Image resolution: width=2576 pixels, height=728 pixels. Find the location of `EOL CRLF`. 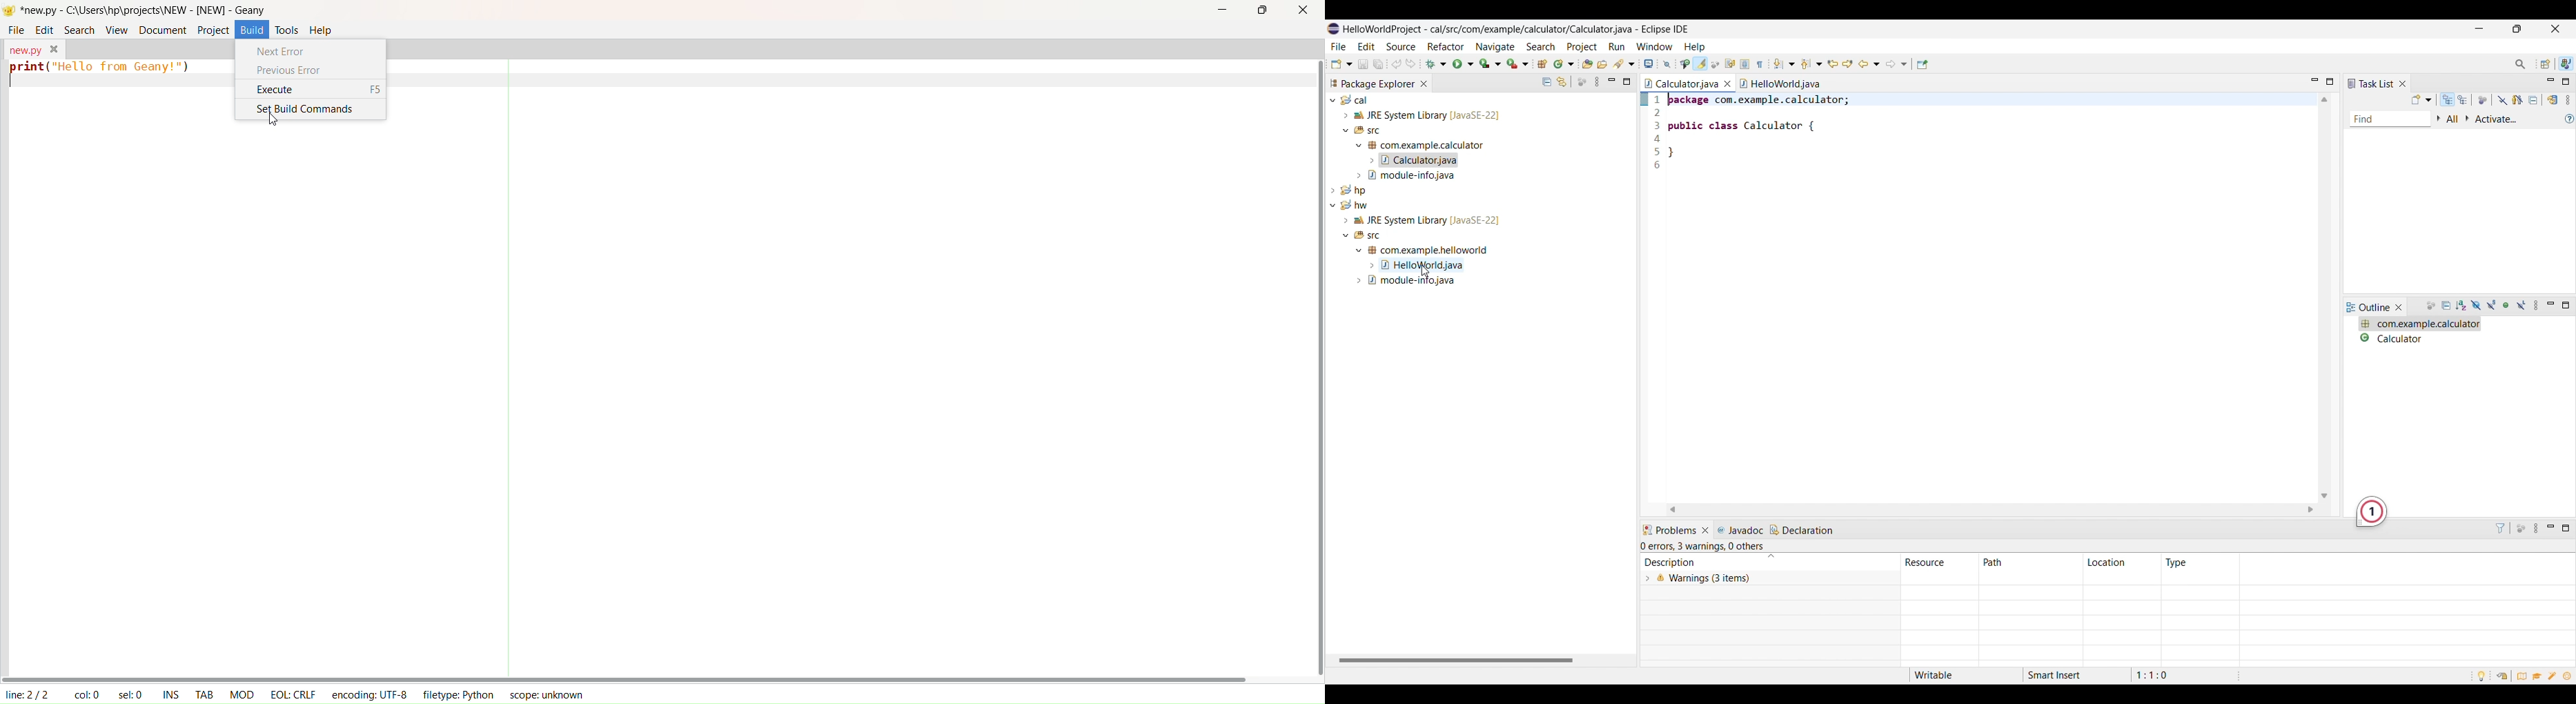

EOL CRLF is located at coordinates (293, 693).